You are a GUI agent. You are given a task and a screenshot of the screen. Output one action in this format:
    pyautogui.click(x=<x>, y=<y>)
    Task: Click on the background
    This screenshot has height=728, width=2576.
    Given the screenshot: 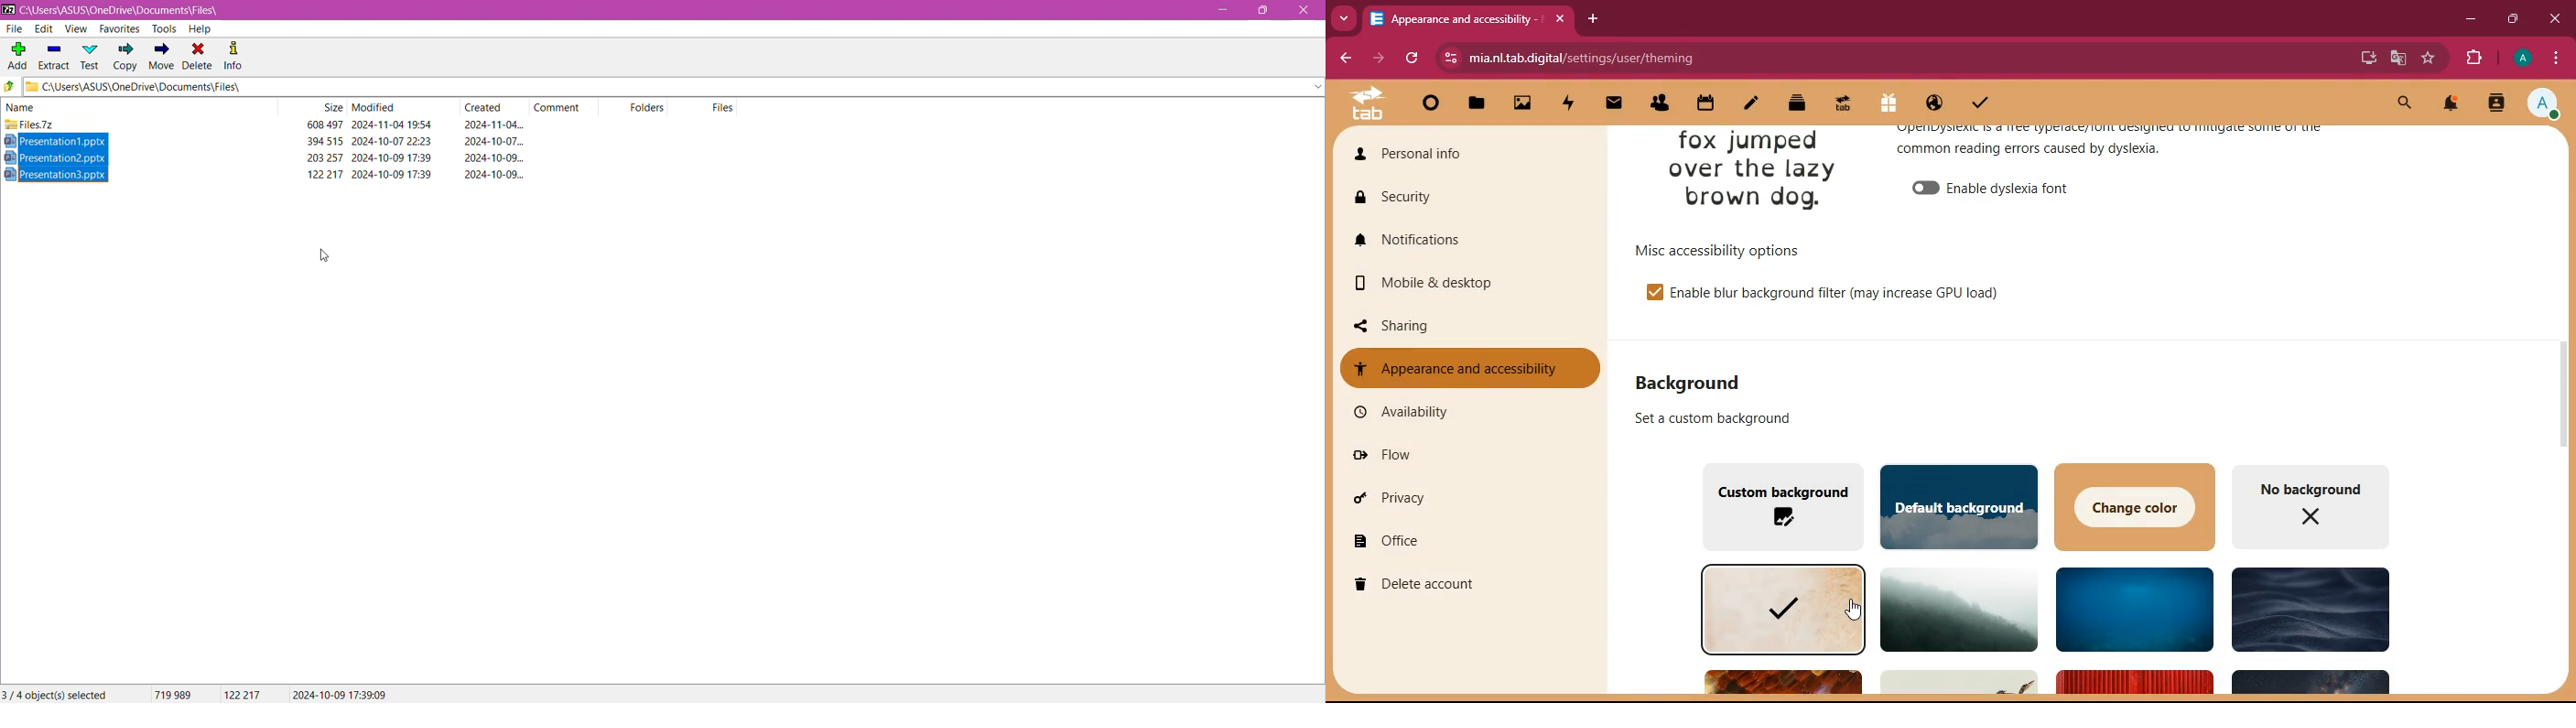 What is the action you would take?
    pyautogui.click(x=2130, y=609)
    